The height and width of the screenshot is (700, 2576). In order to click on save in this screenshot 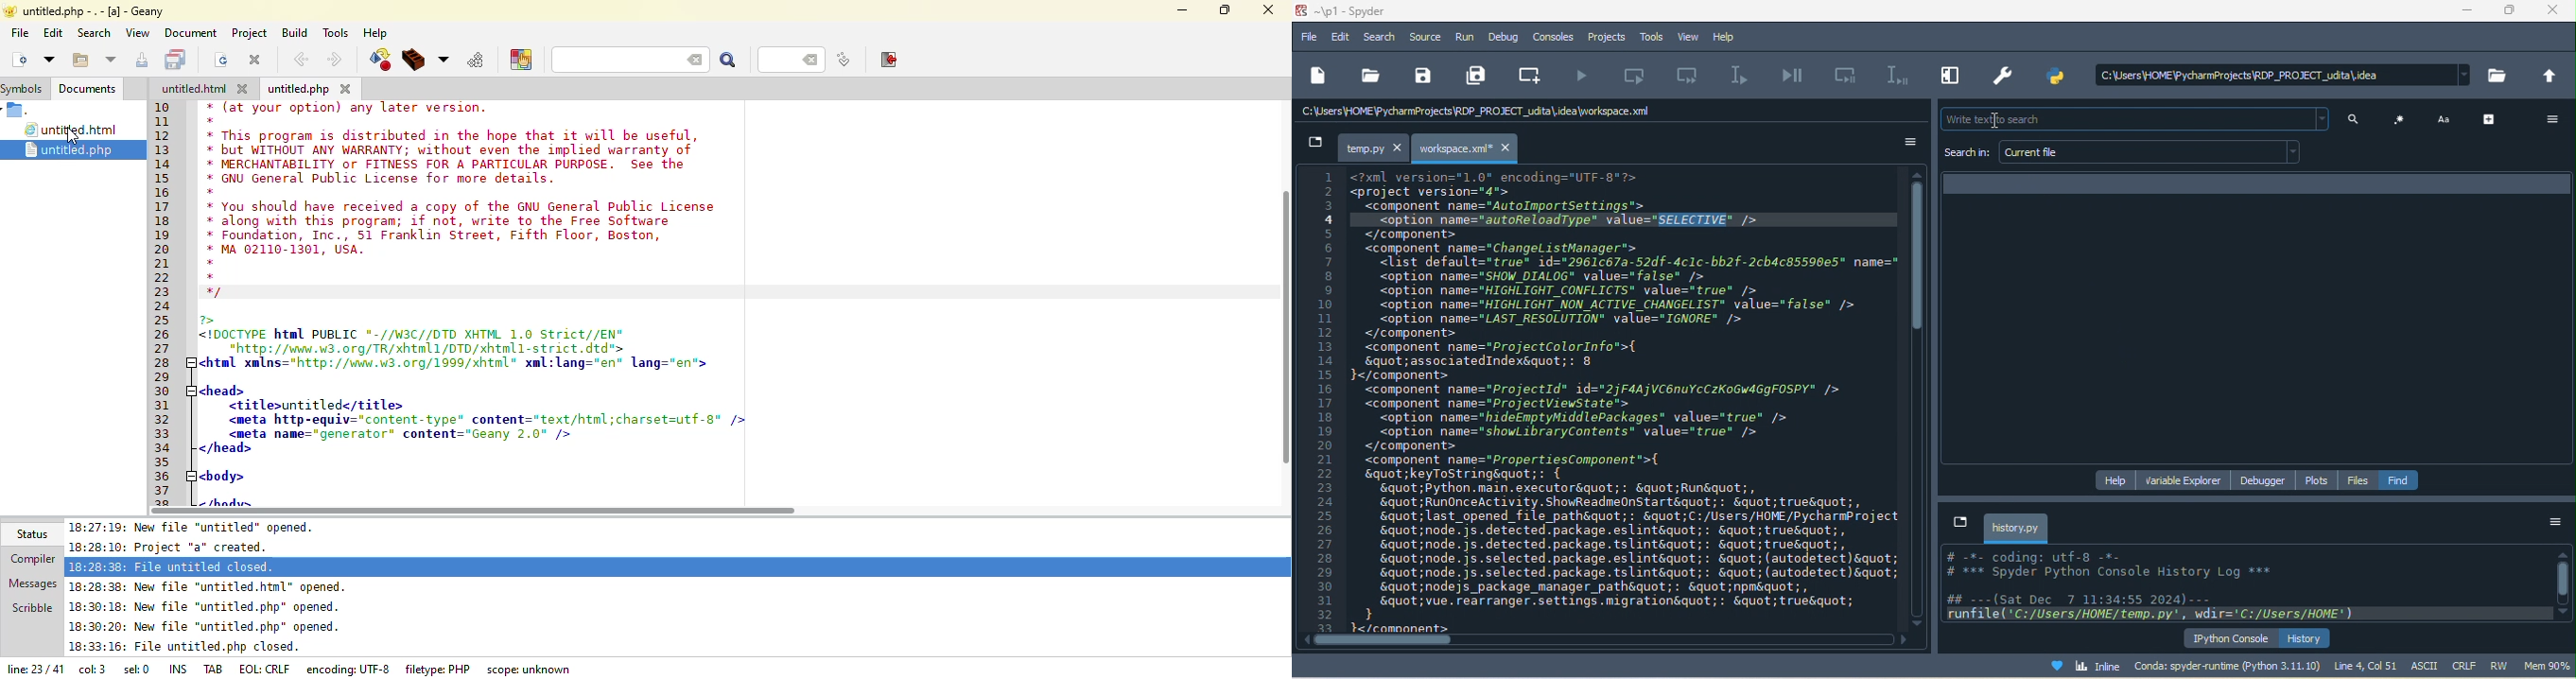, I will do `click(1423, 76)`.